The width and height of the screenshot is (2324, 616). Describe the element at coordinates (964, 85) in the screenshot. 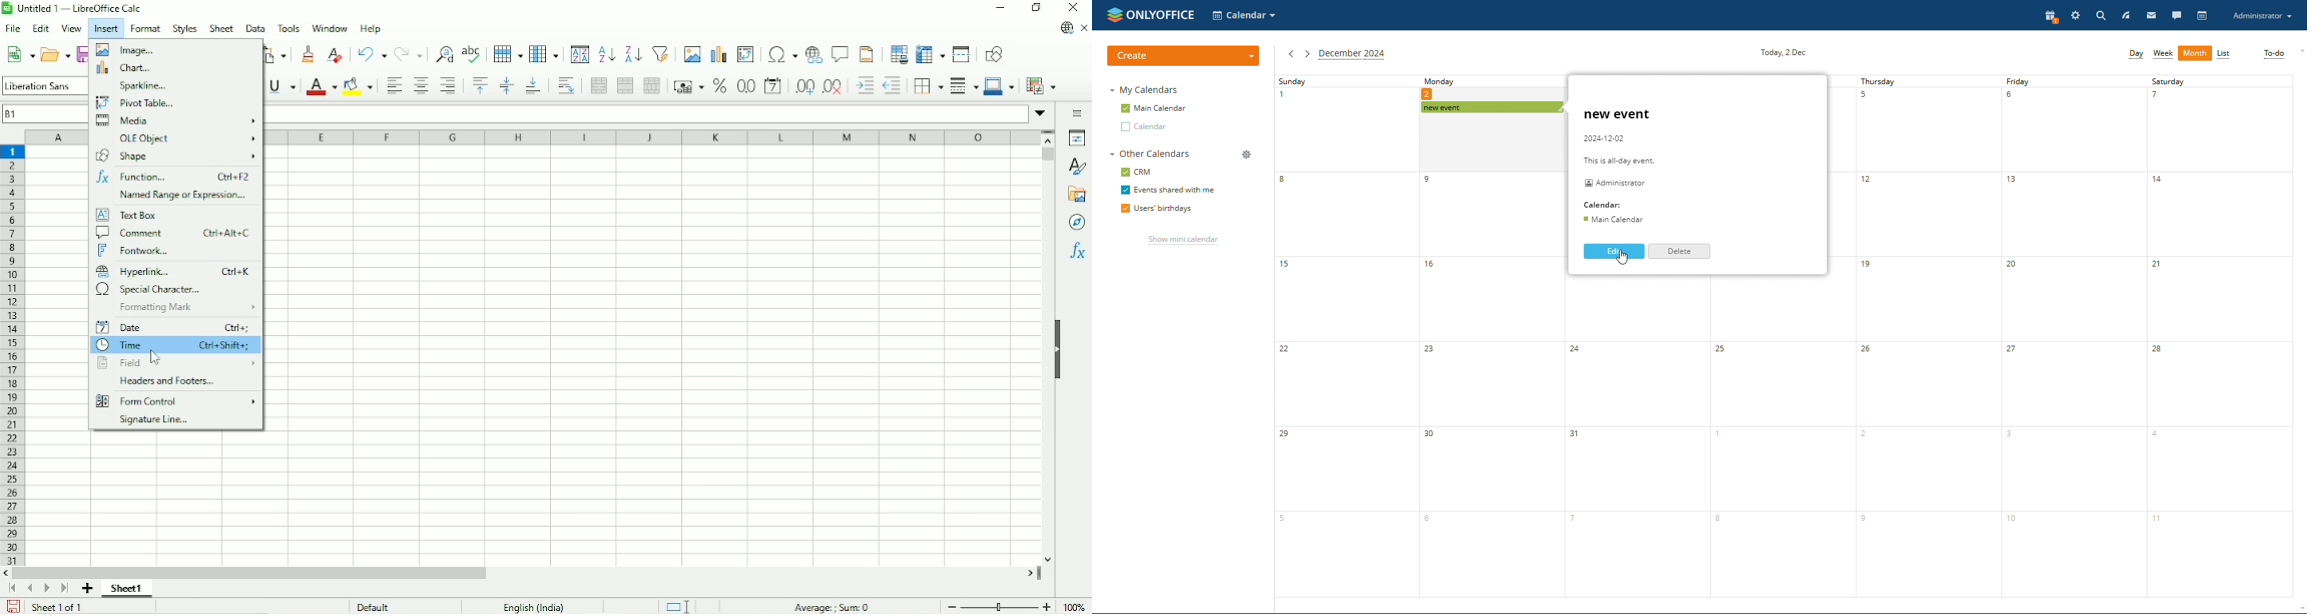

I see `Border style` at that location.